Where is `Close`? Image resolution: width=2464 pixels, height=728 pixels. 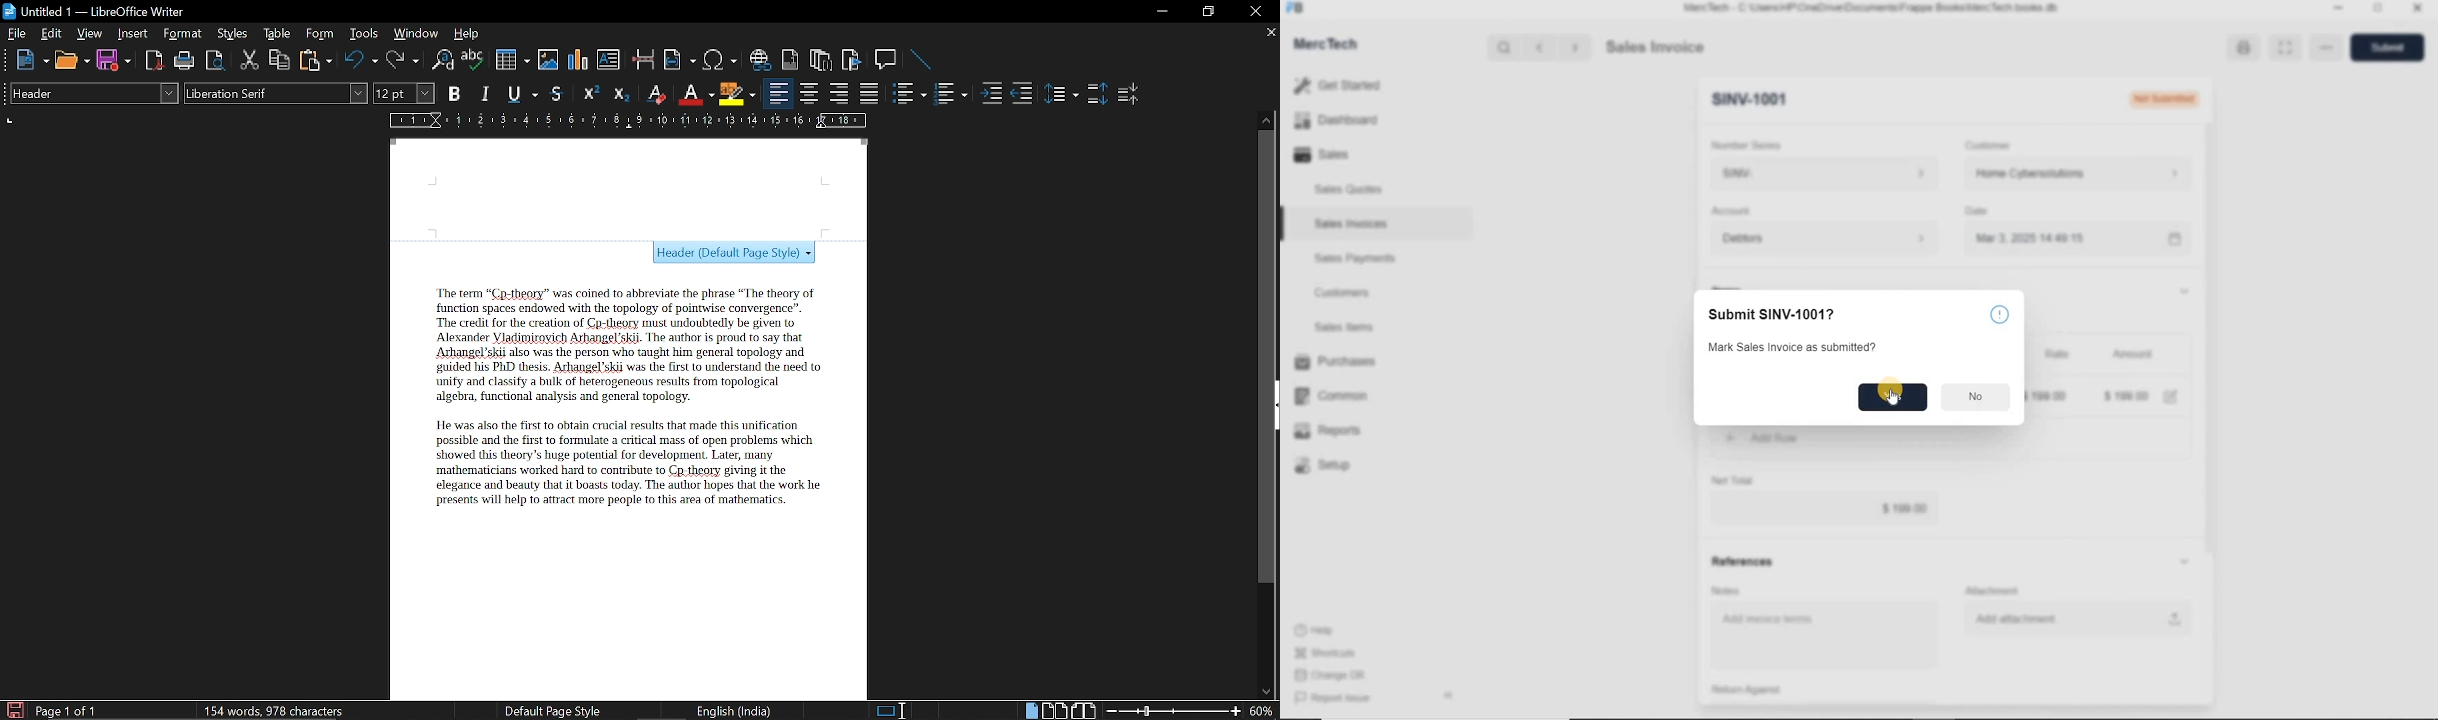
Close is located at coordinates (2417, 10).